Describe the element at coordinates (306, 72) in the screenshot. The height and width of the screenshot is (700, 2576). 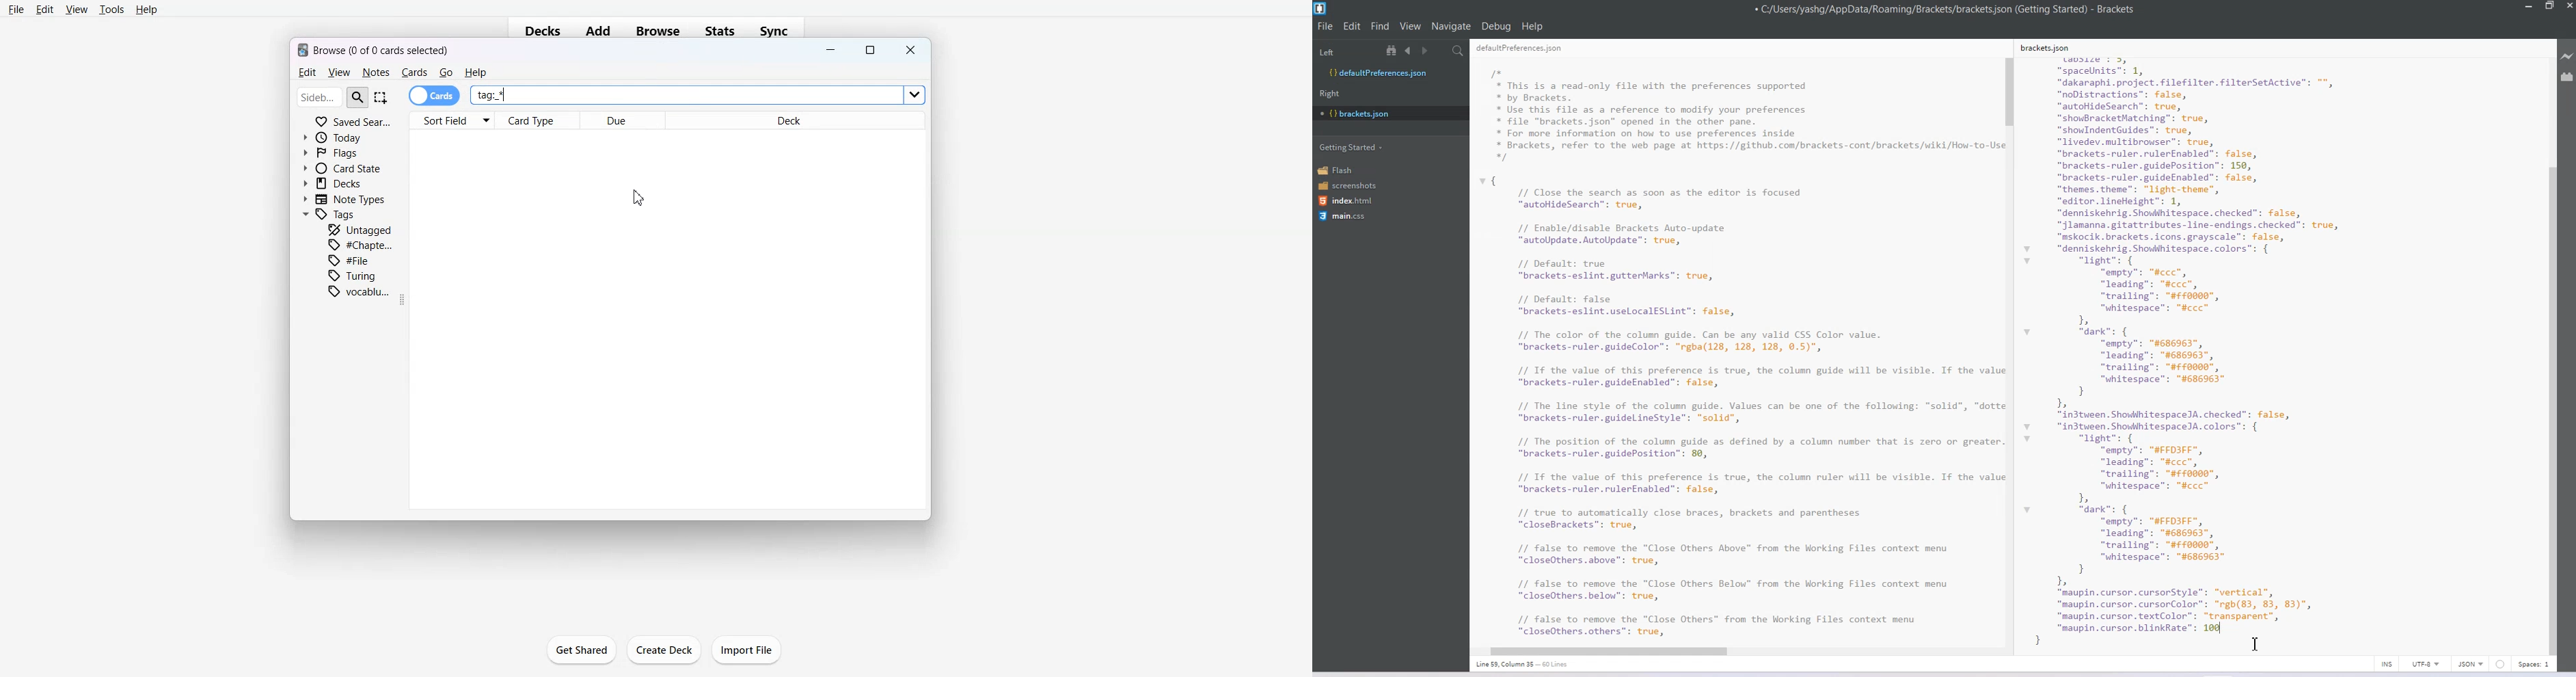
I see `Edit` at that location.